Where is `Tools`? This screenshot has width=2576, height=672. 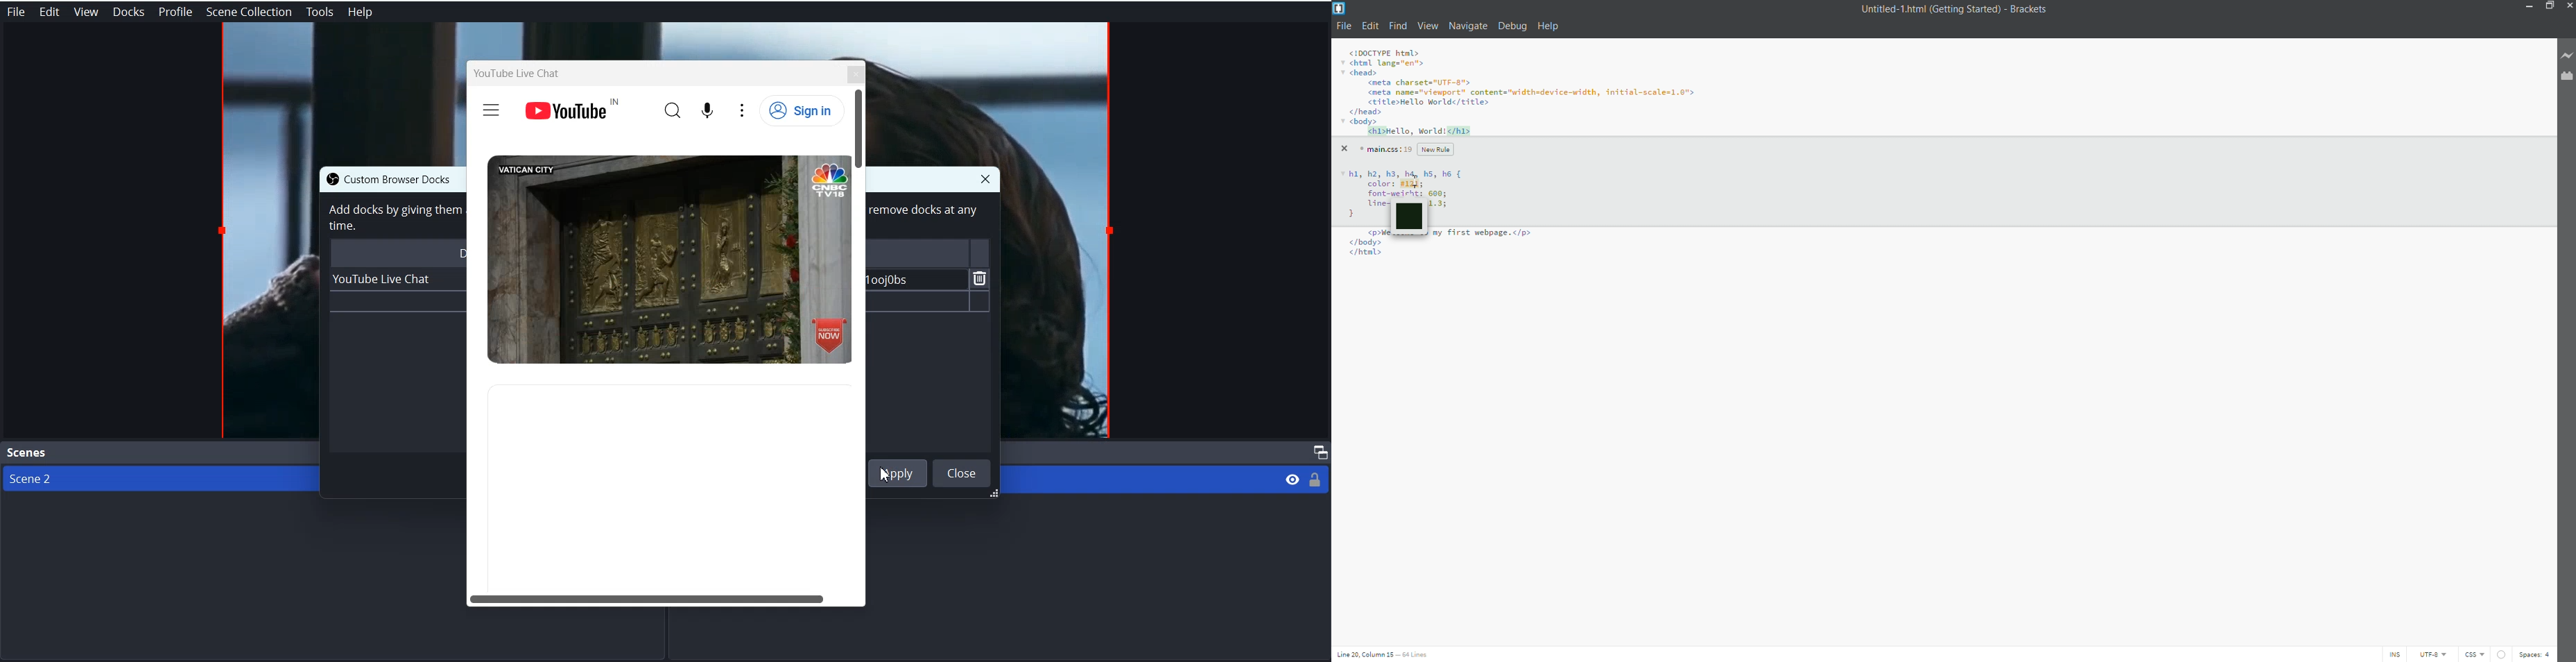
Tools is located at coordinates (320, 12).